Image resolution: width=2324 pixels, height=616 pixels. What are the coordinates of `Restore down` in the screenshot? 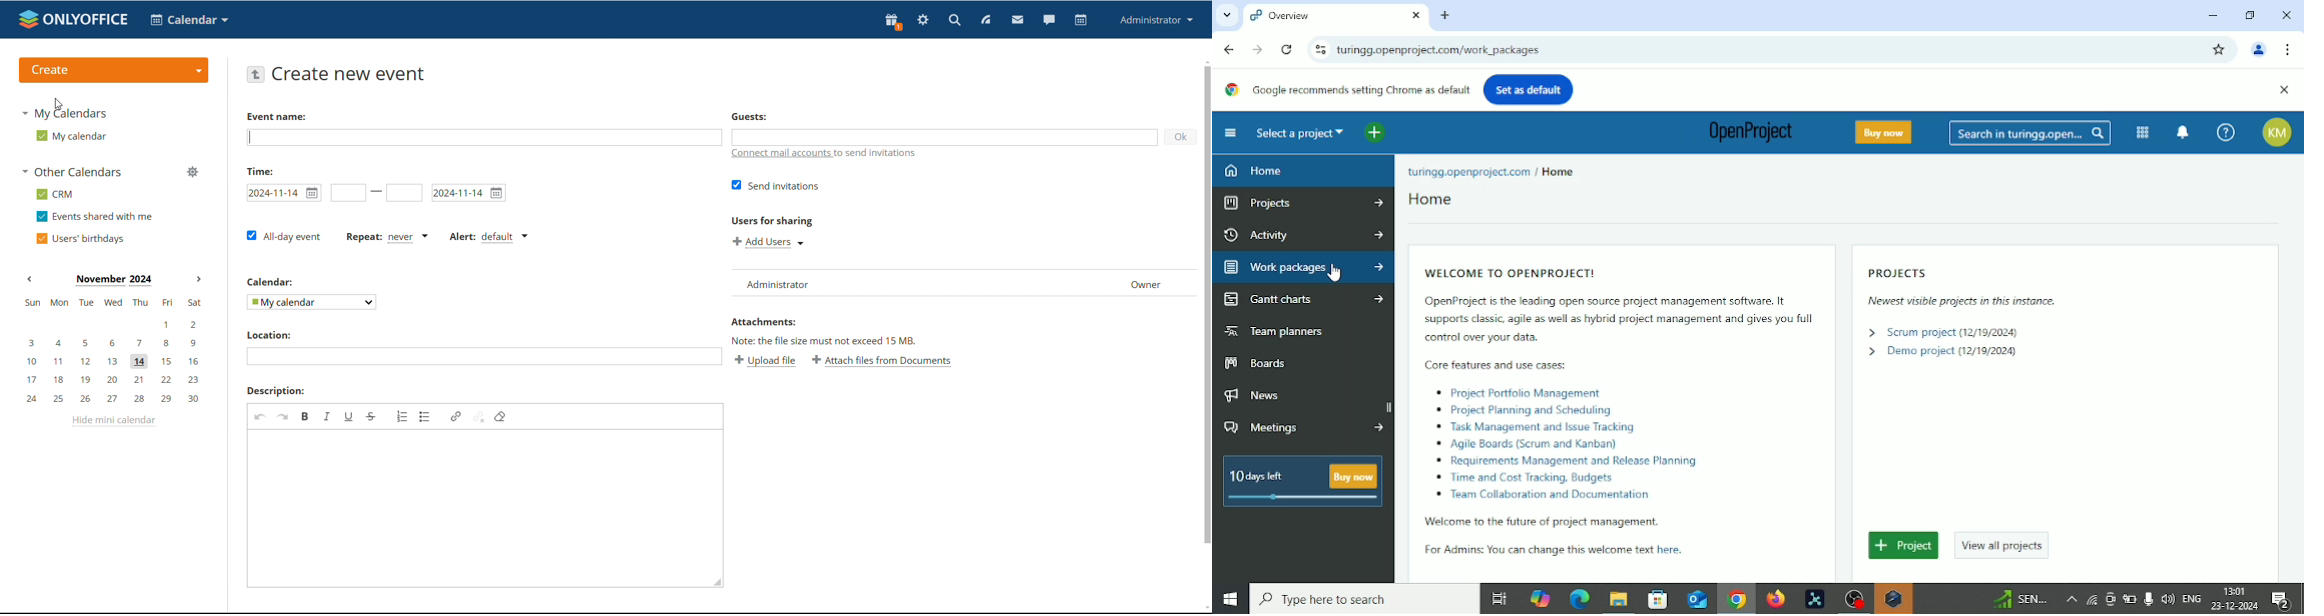 It's located at (2252, 14).